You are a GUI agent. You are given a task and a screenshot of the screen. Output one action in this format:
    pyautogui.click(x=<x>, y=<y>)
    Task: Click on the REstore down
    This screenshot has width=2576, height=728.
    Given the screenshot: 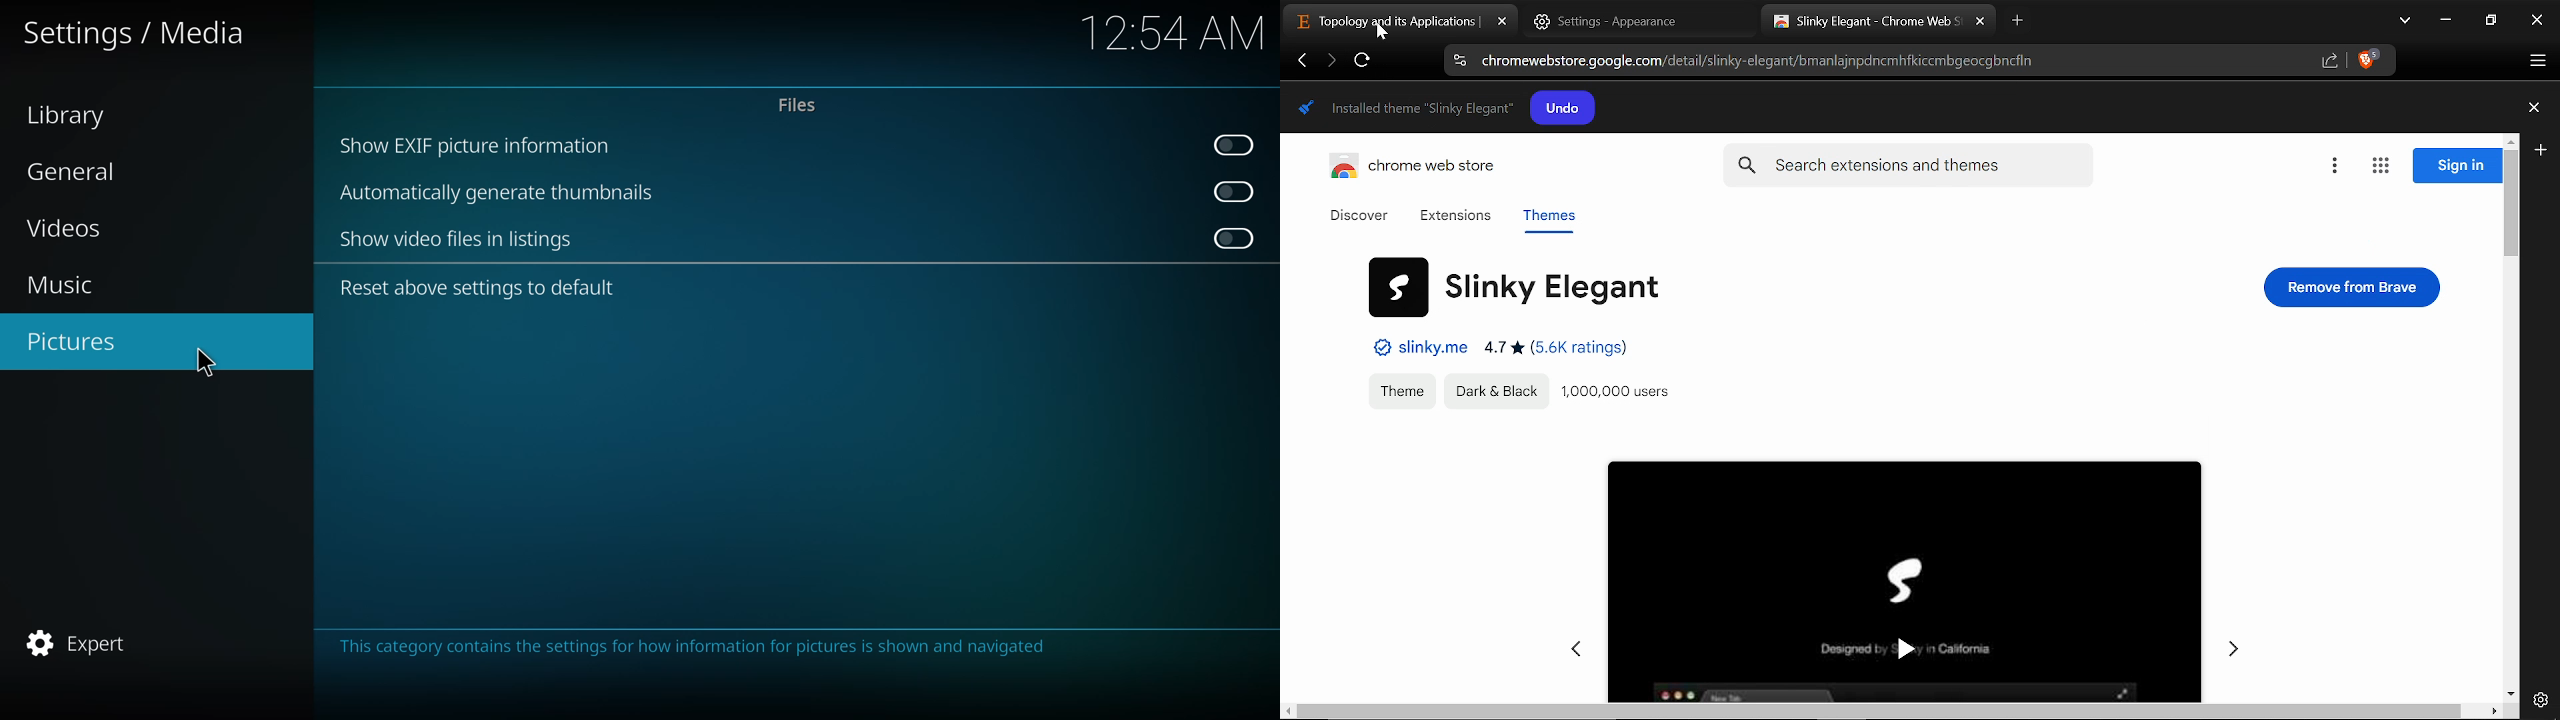 What is the action you would take?
    pyautogui.click(x=2493, y=21)
    